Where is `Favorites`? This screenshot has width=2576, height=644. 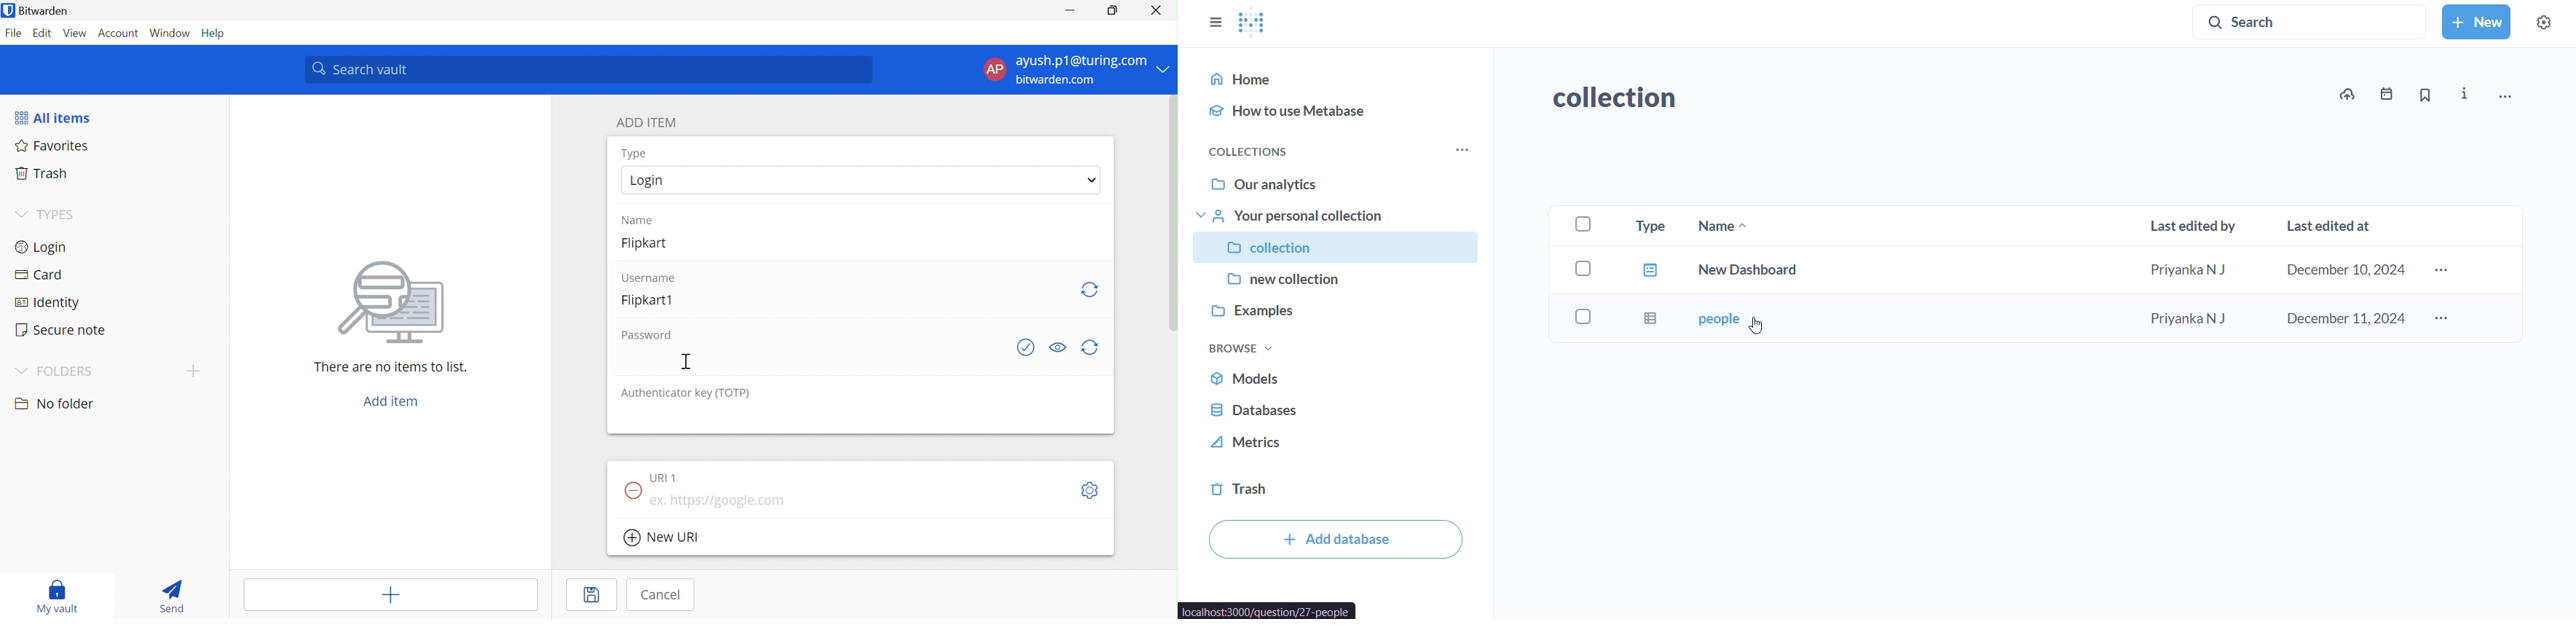 Favorites is located at coordinates (53, 147).